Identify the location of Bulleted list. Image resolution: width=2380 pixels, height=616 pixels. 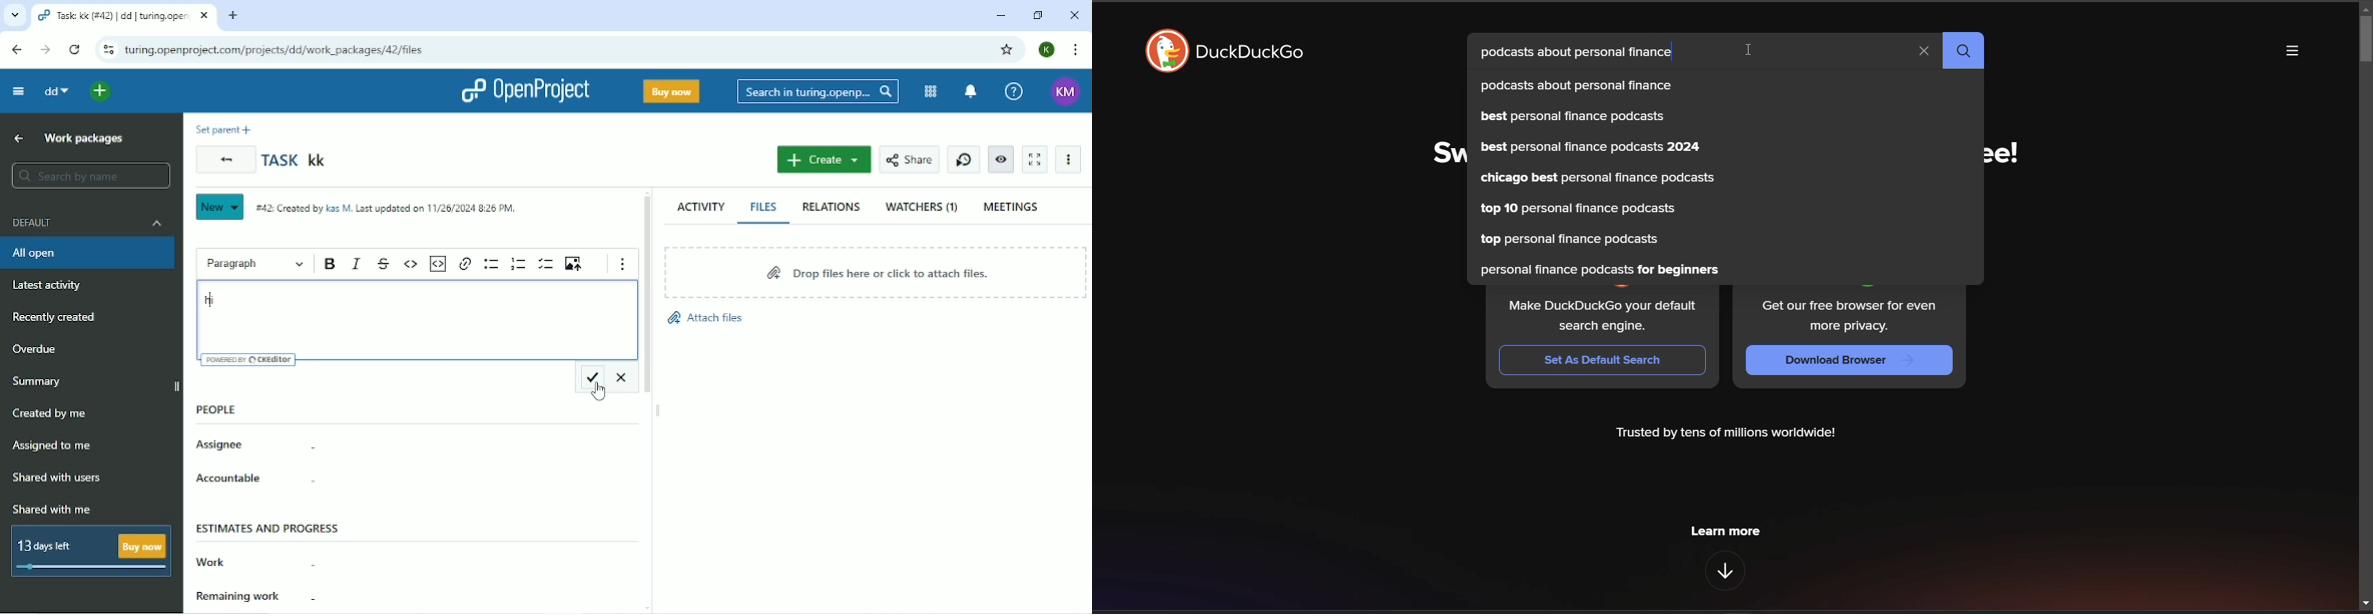
(491, 263).